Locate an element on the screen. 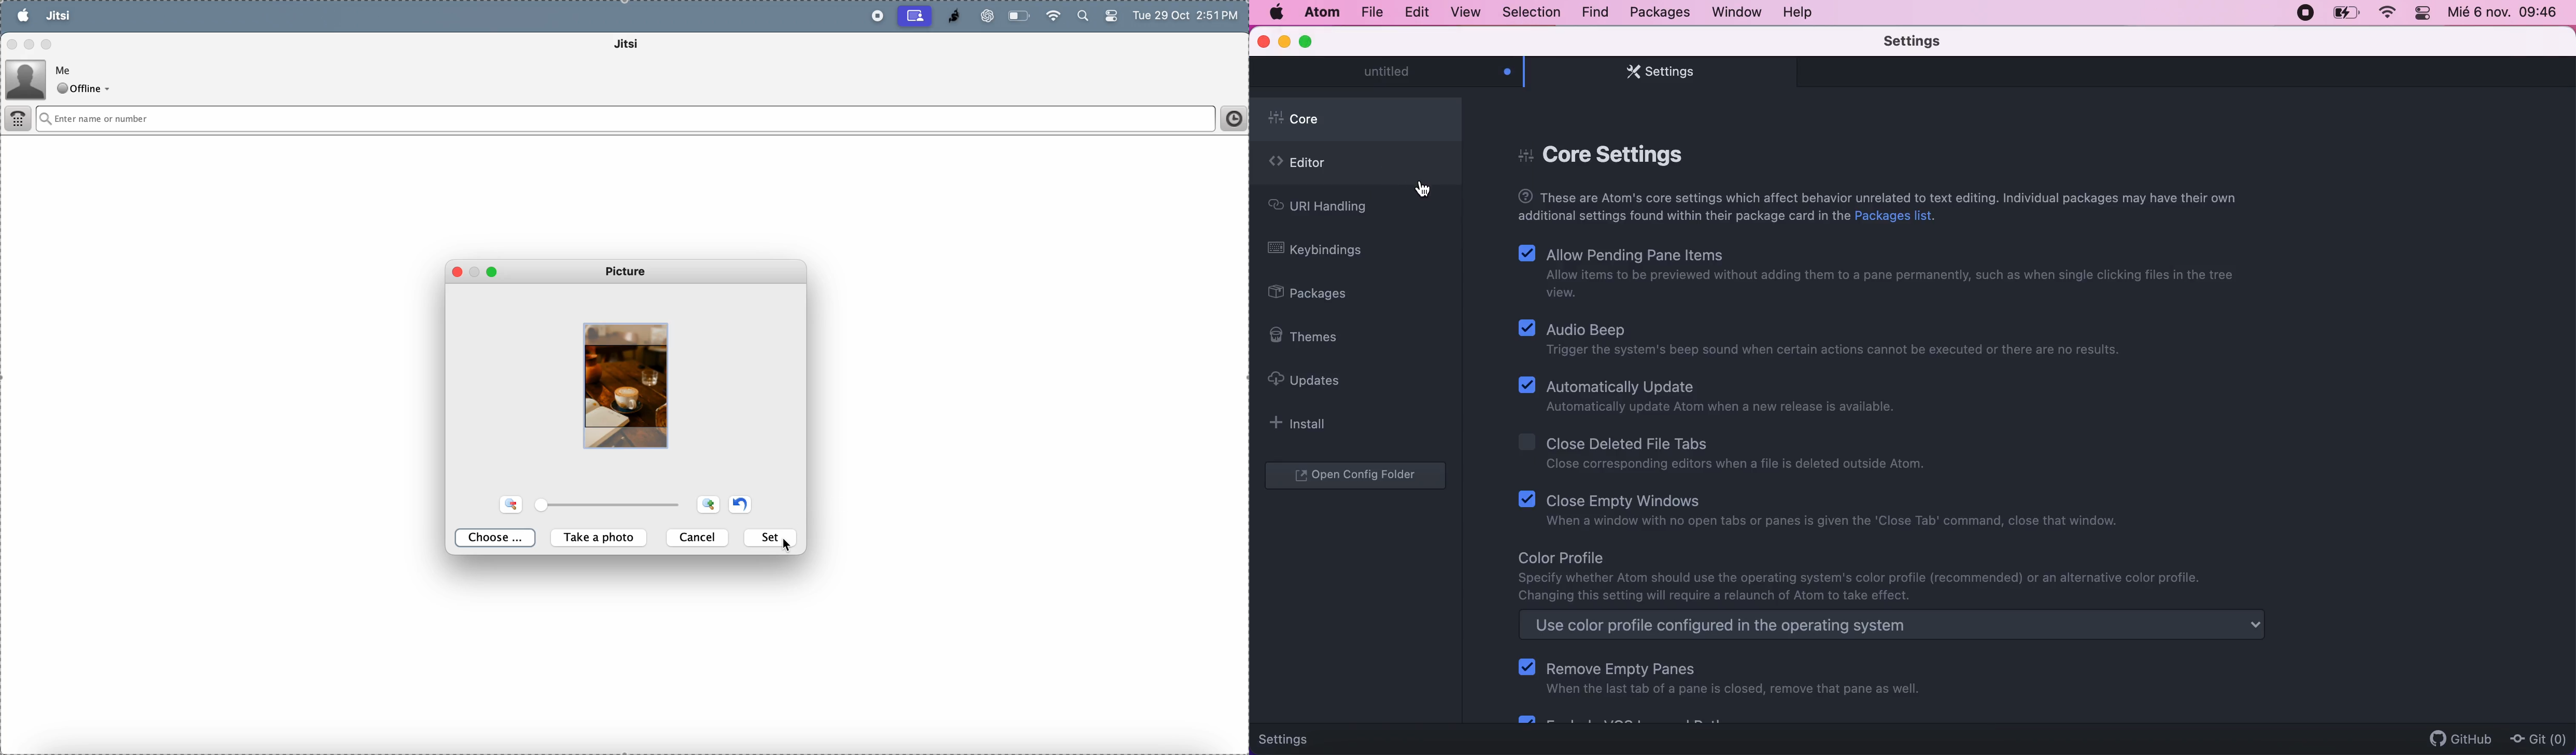  wifi is located at coordinates (2388, 12).